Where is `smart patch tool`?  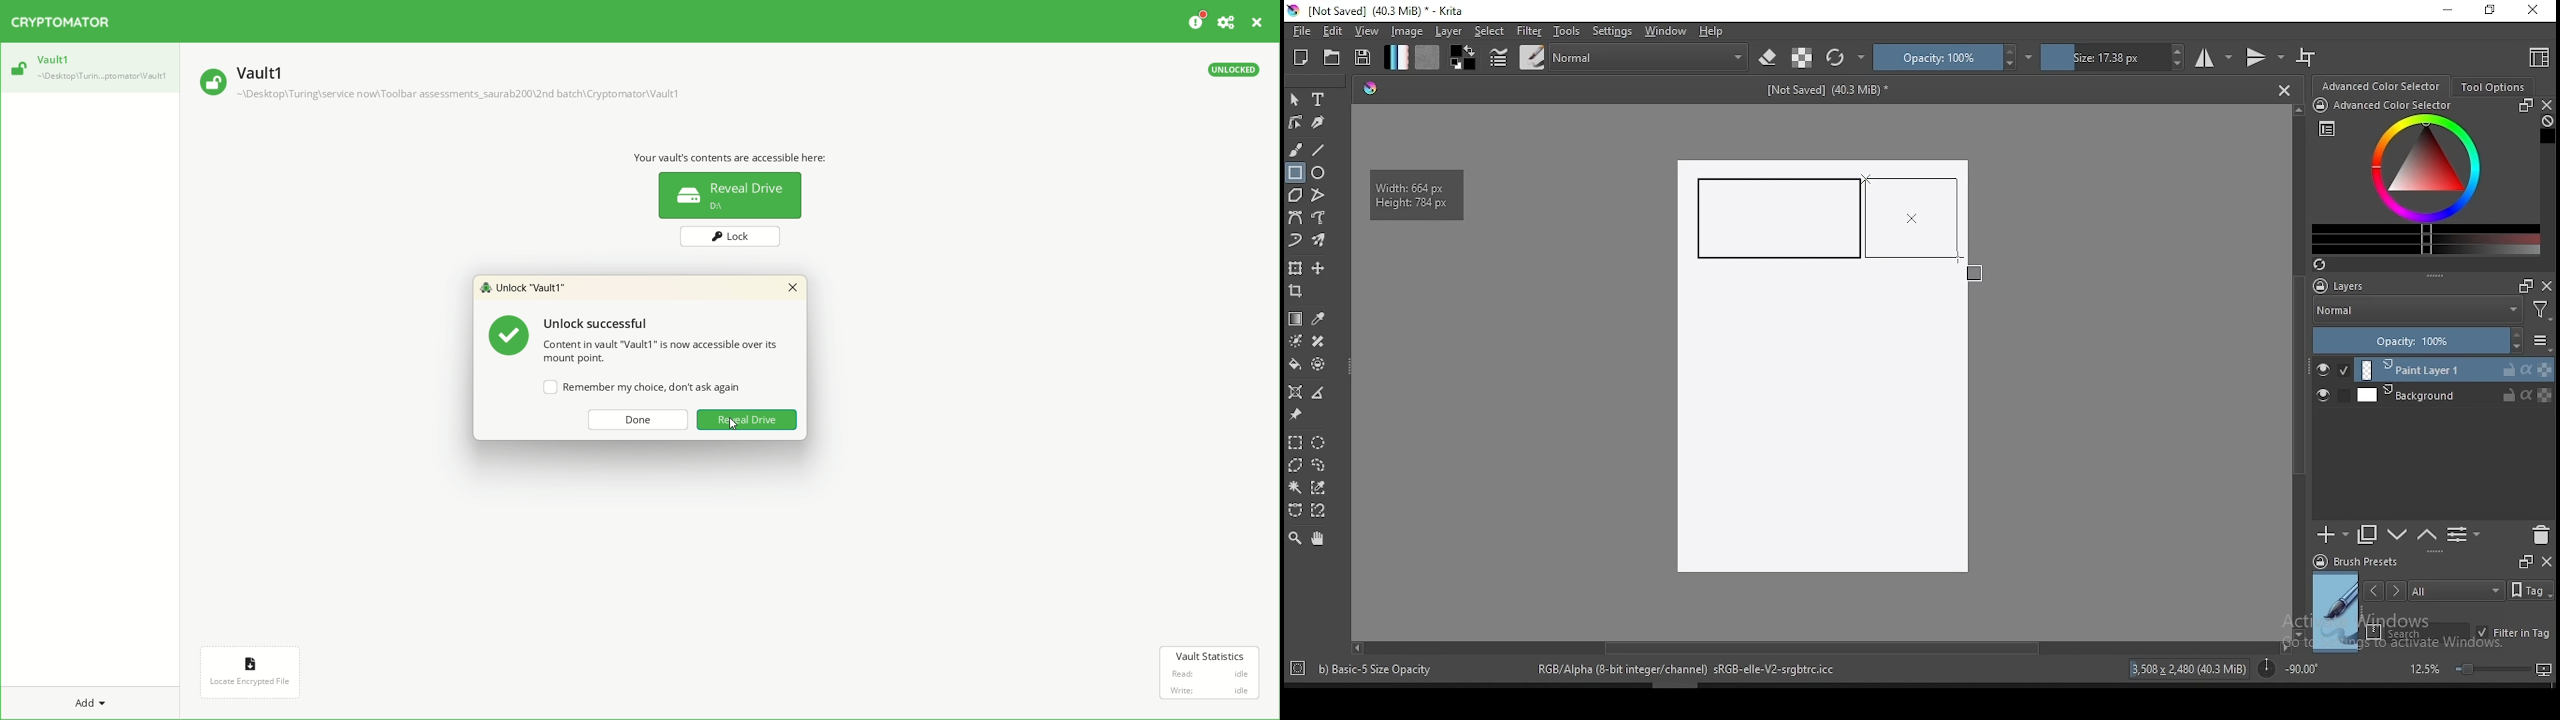 smart patch tool is located at coordinates (1318, 341).